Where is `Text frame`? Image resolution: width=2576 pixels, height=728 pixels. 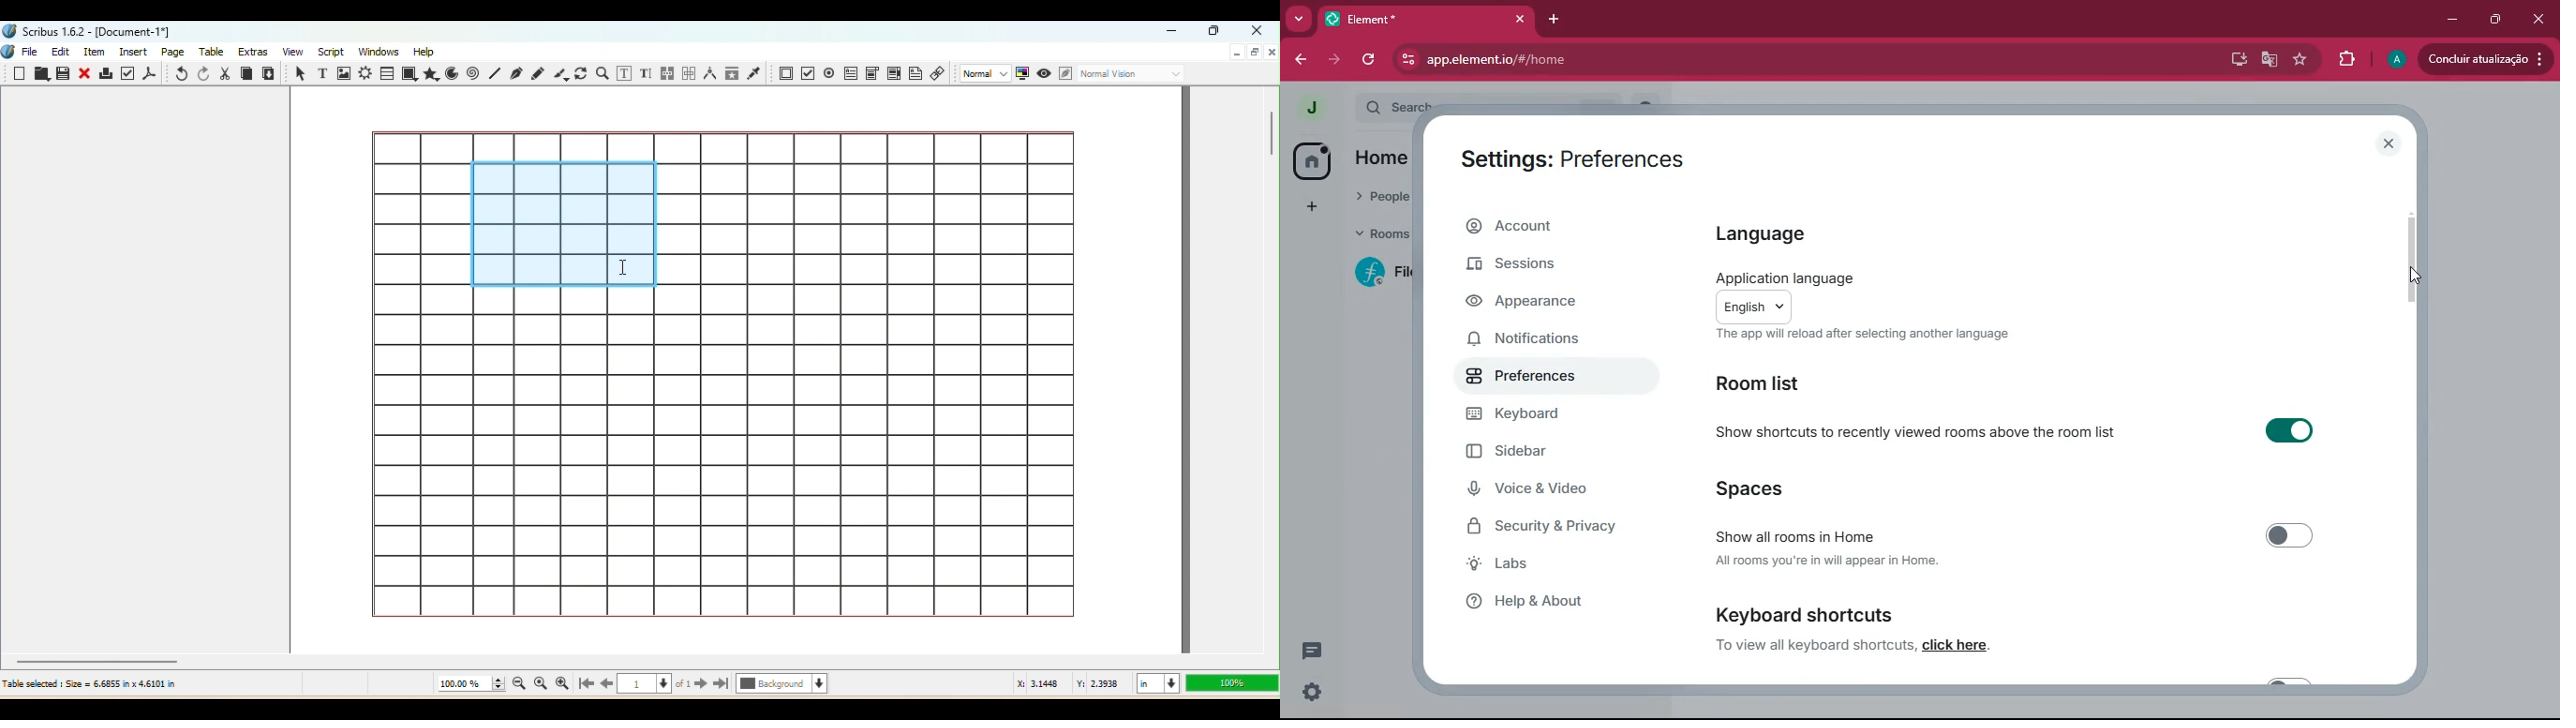
Text frame is located at coordinates (320, 72).